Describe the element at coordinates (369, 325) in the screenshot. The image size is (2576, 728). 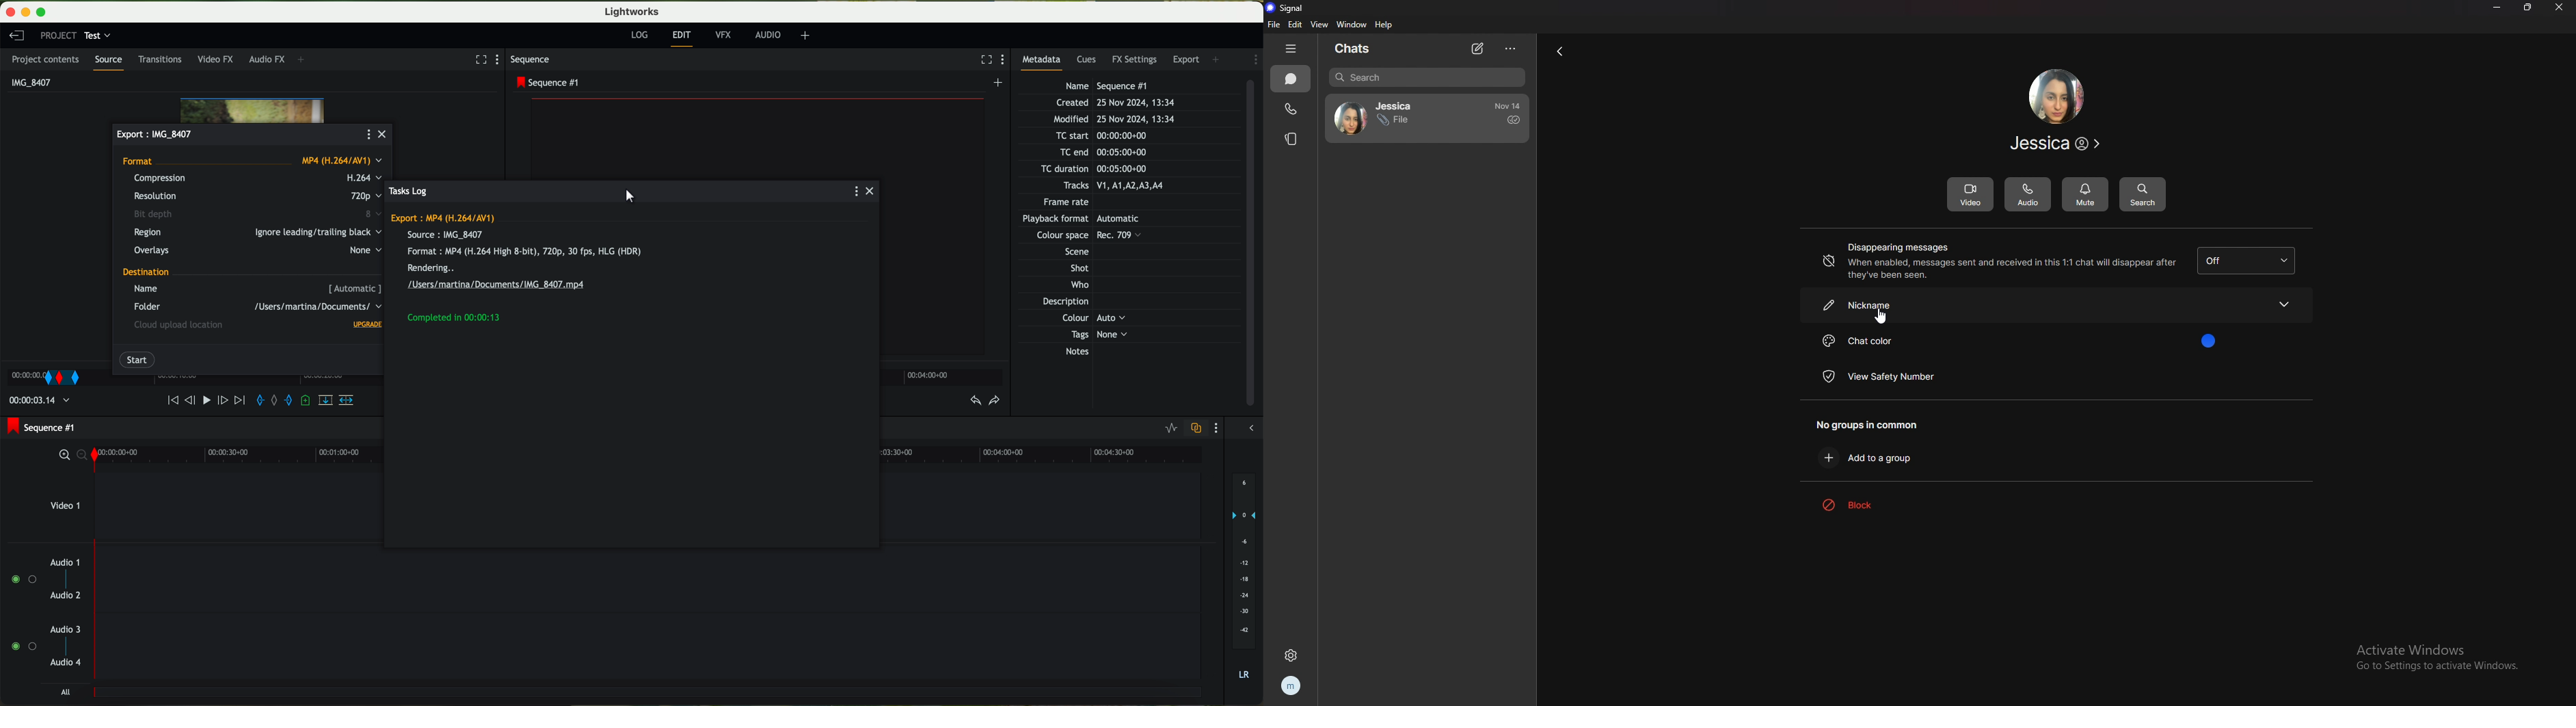
I see `upgrade` at that location.